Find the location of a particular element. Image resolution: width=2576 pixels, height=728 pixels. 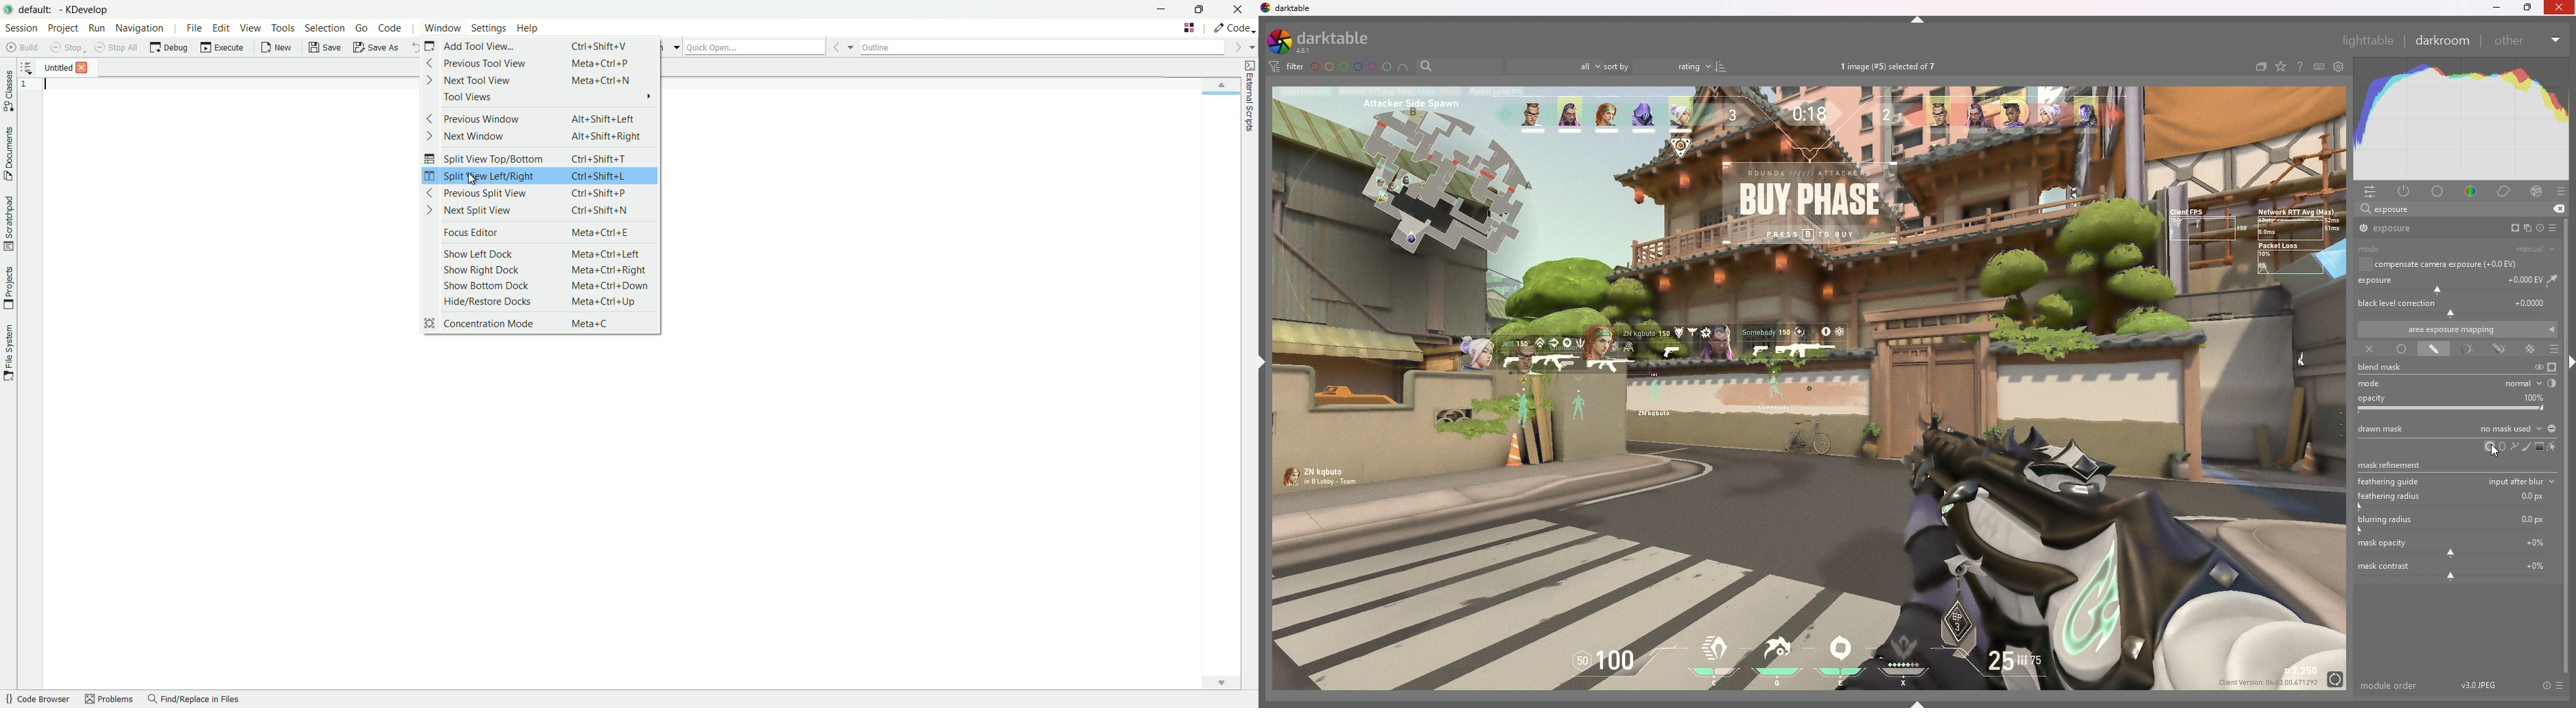

show and edit mask elements is located at coordinates (2553, 447).